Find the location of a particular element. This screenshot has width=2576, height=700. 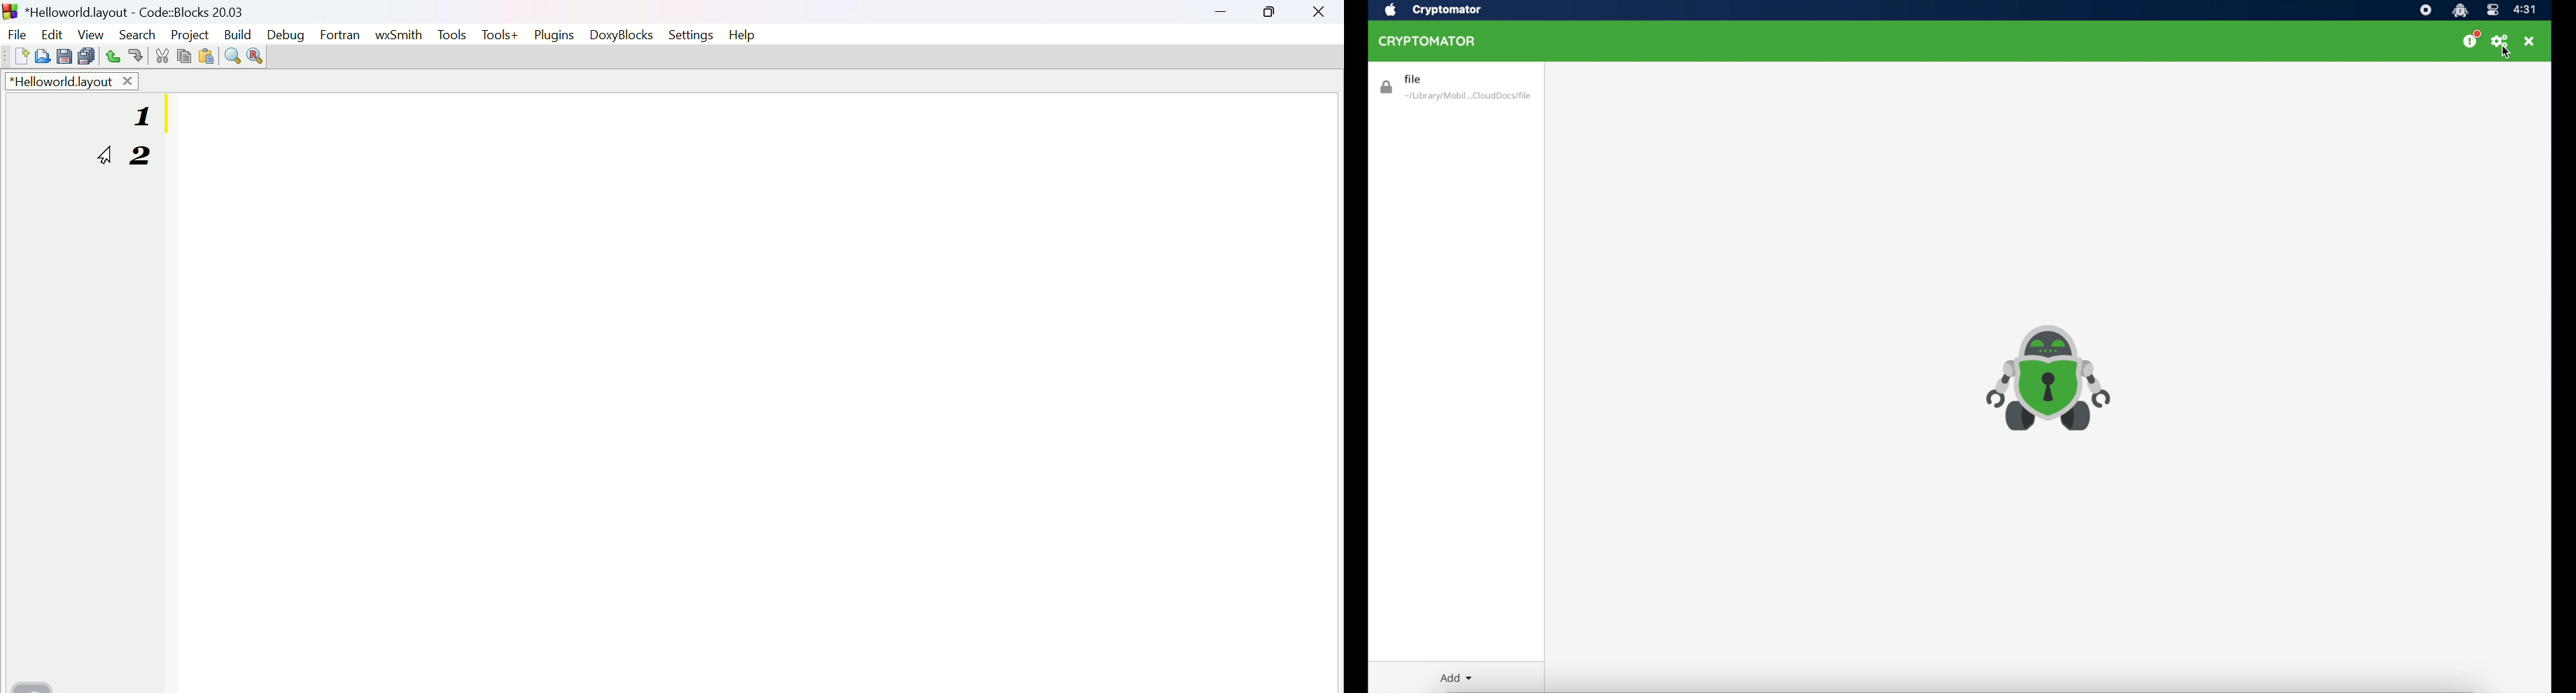

Save as is located at coordinates (63, 57).